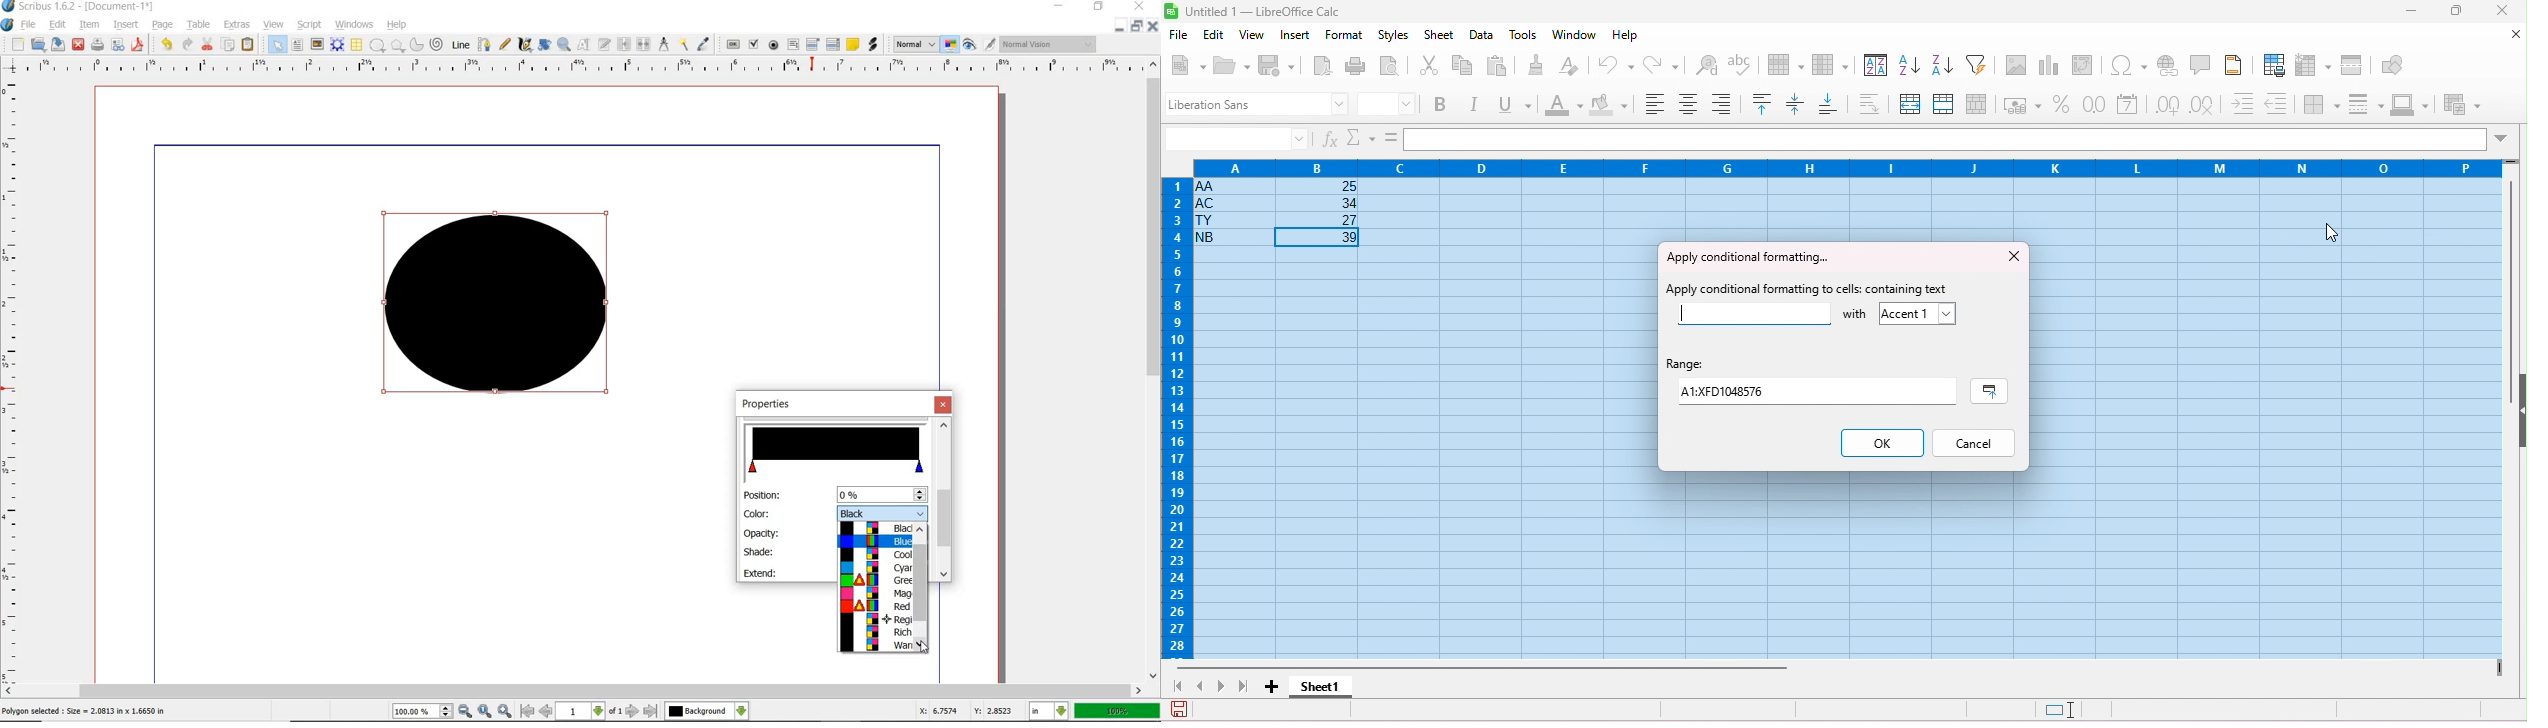  Describe the element at coordinates (58, 44) in the screenshot. I see `SAVE` at that location.